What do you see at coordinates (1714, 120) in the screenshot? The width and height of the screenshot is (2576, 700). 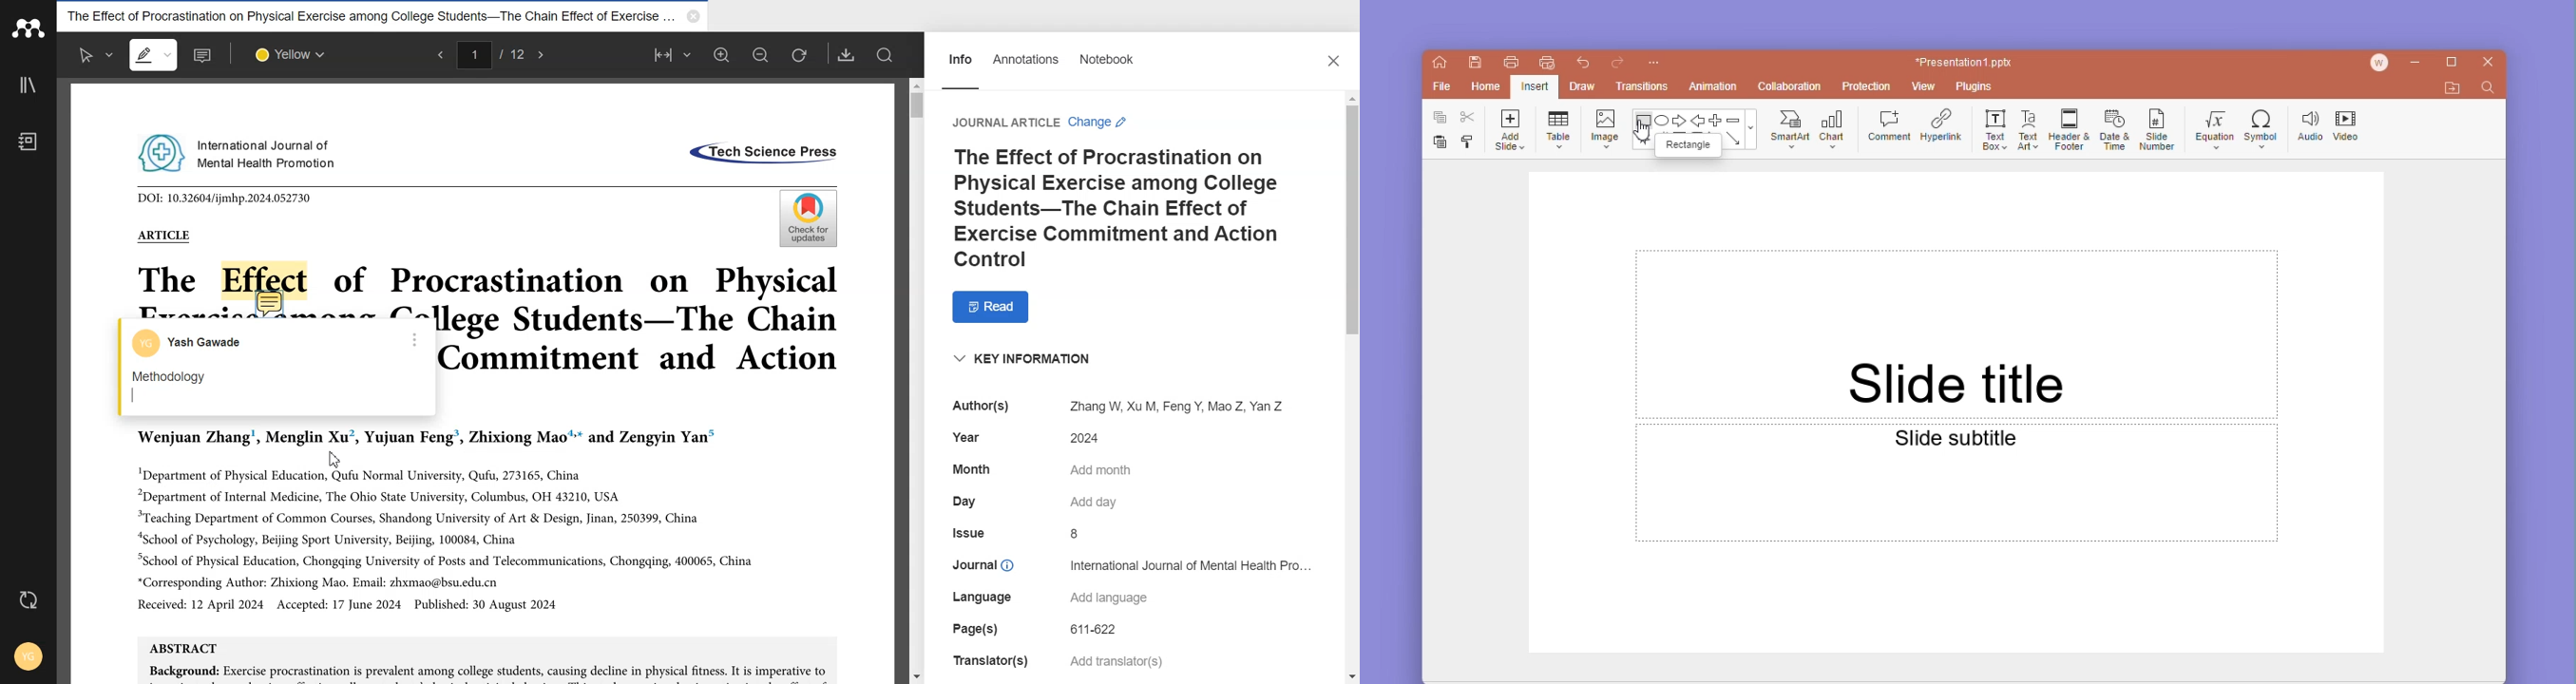 I see `plus` at bounding box center [1714, 120].